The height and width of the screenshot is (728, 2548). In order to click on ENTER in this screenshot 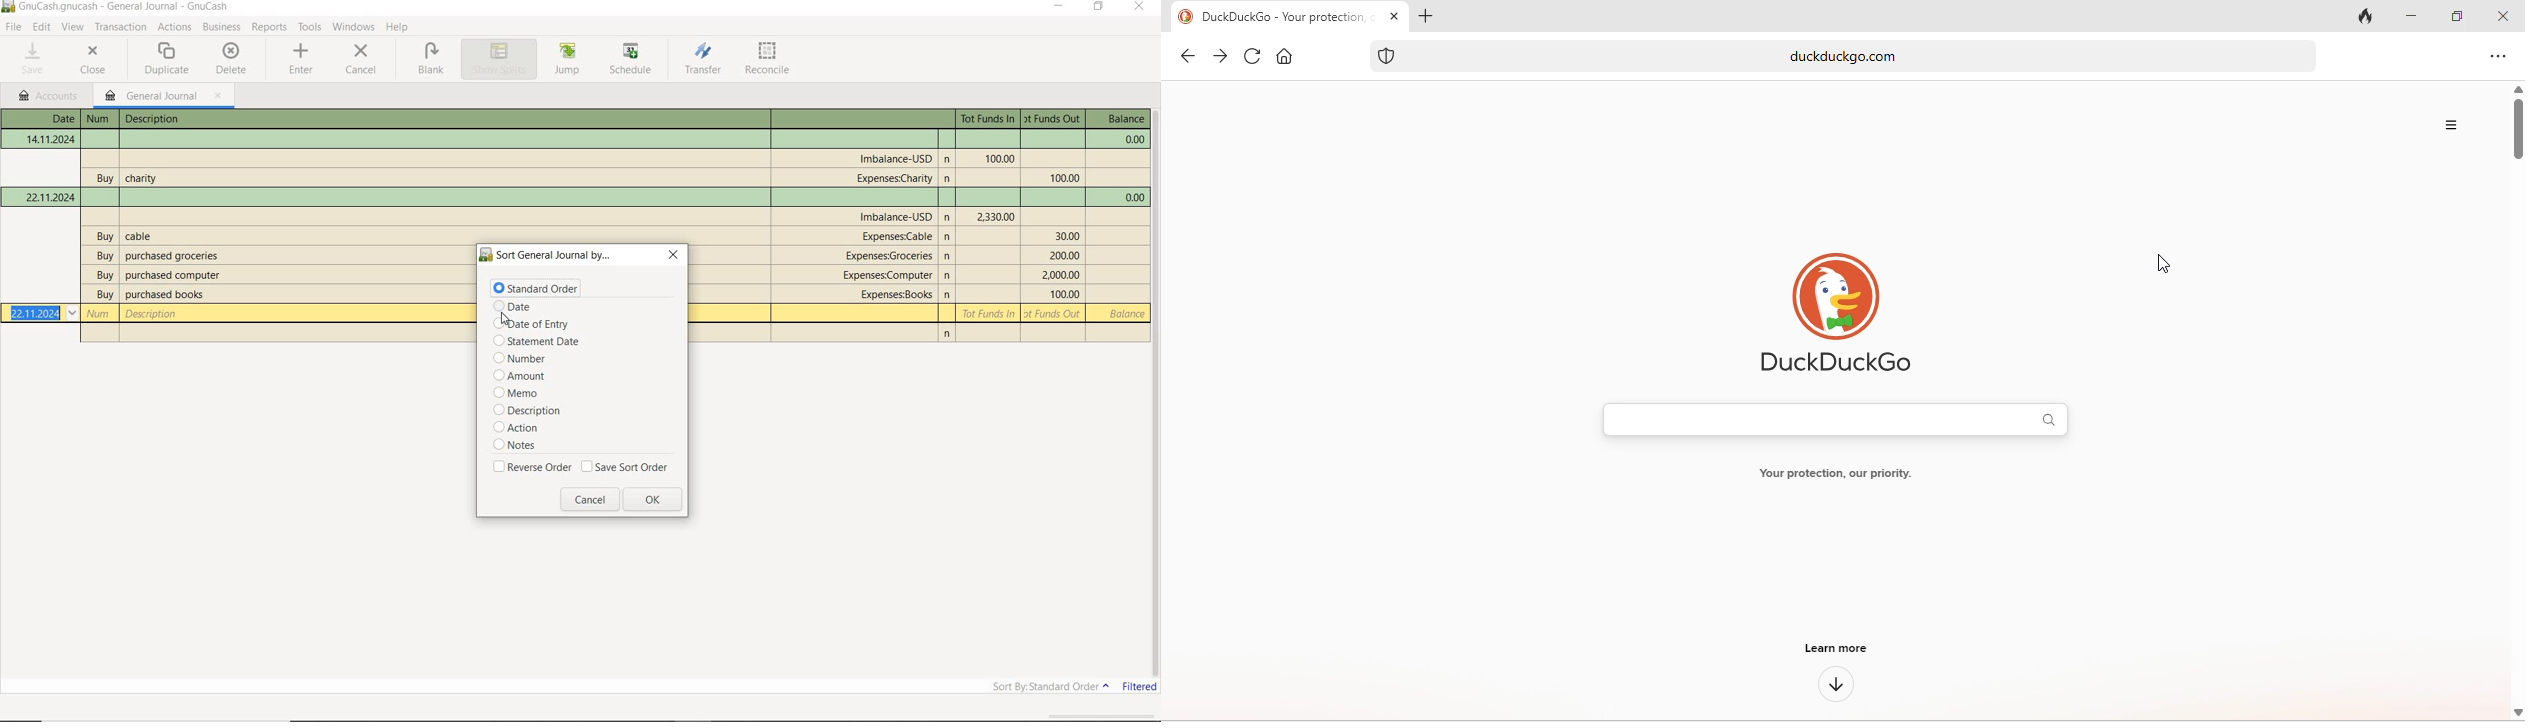, I will do `click(302, 60)`.